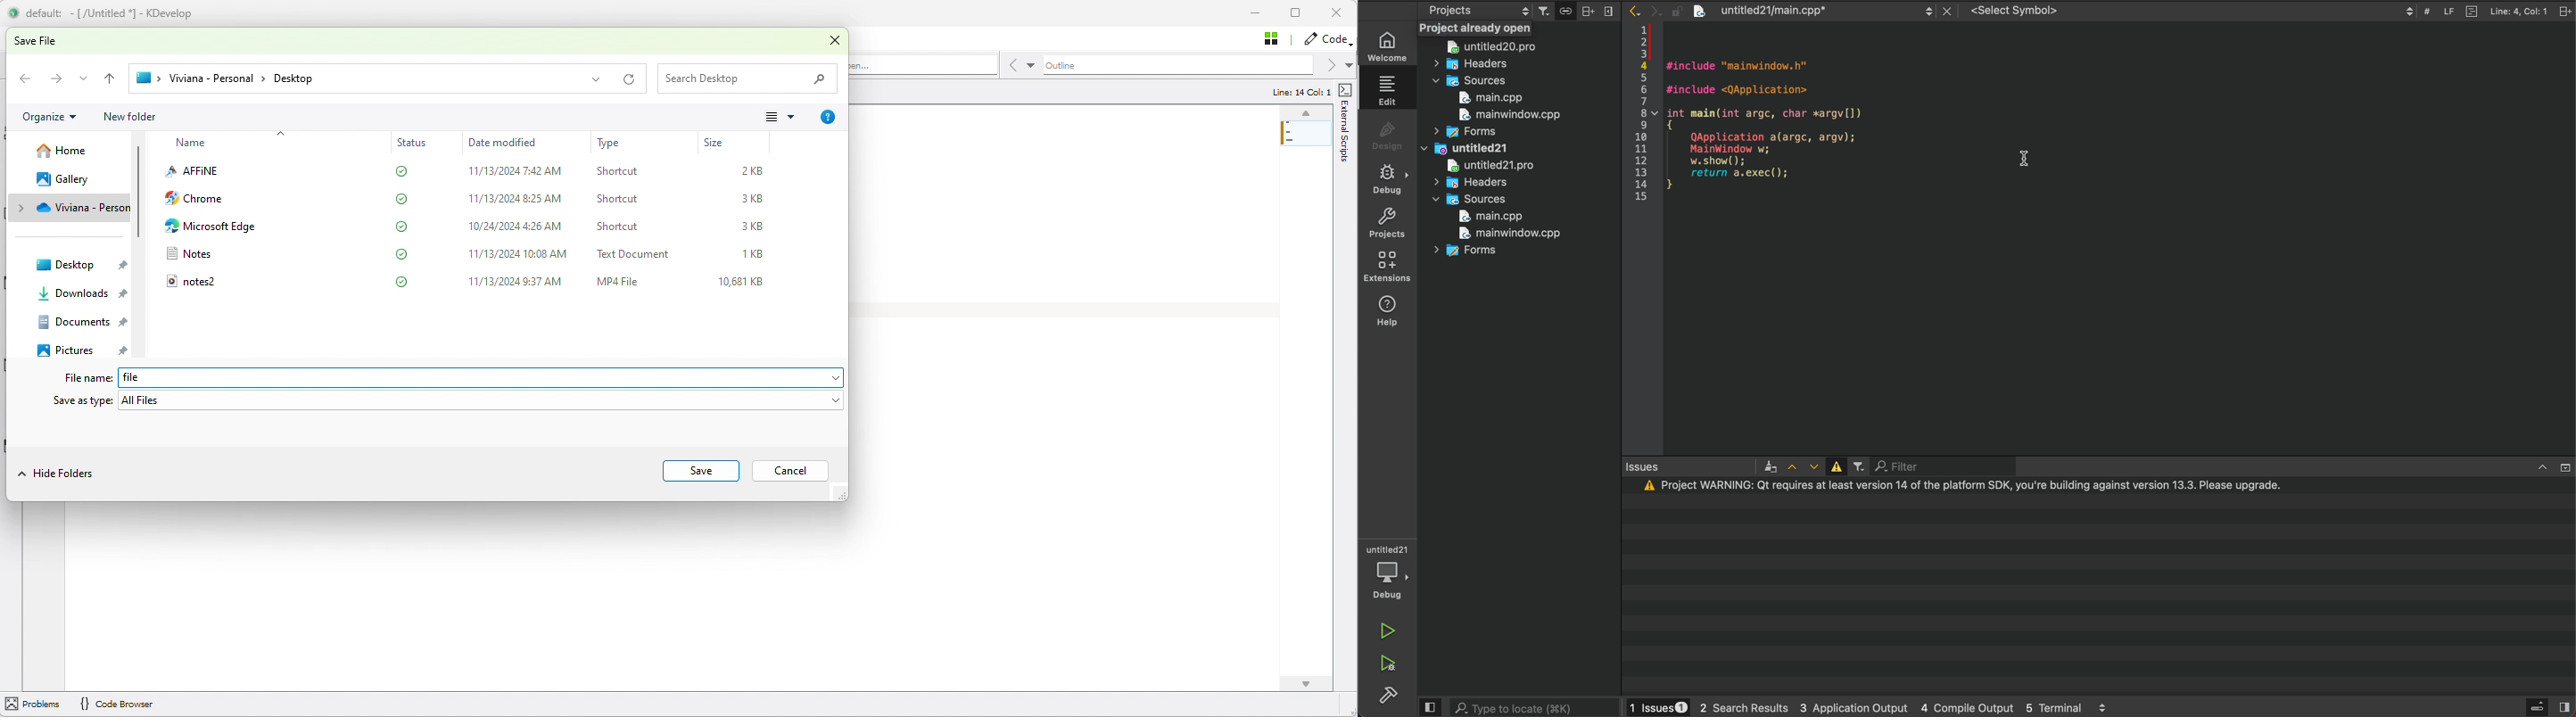 The width and height of the screenshot is (2576, 728). I want to click on external scripts, so click(1344, 164).